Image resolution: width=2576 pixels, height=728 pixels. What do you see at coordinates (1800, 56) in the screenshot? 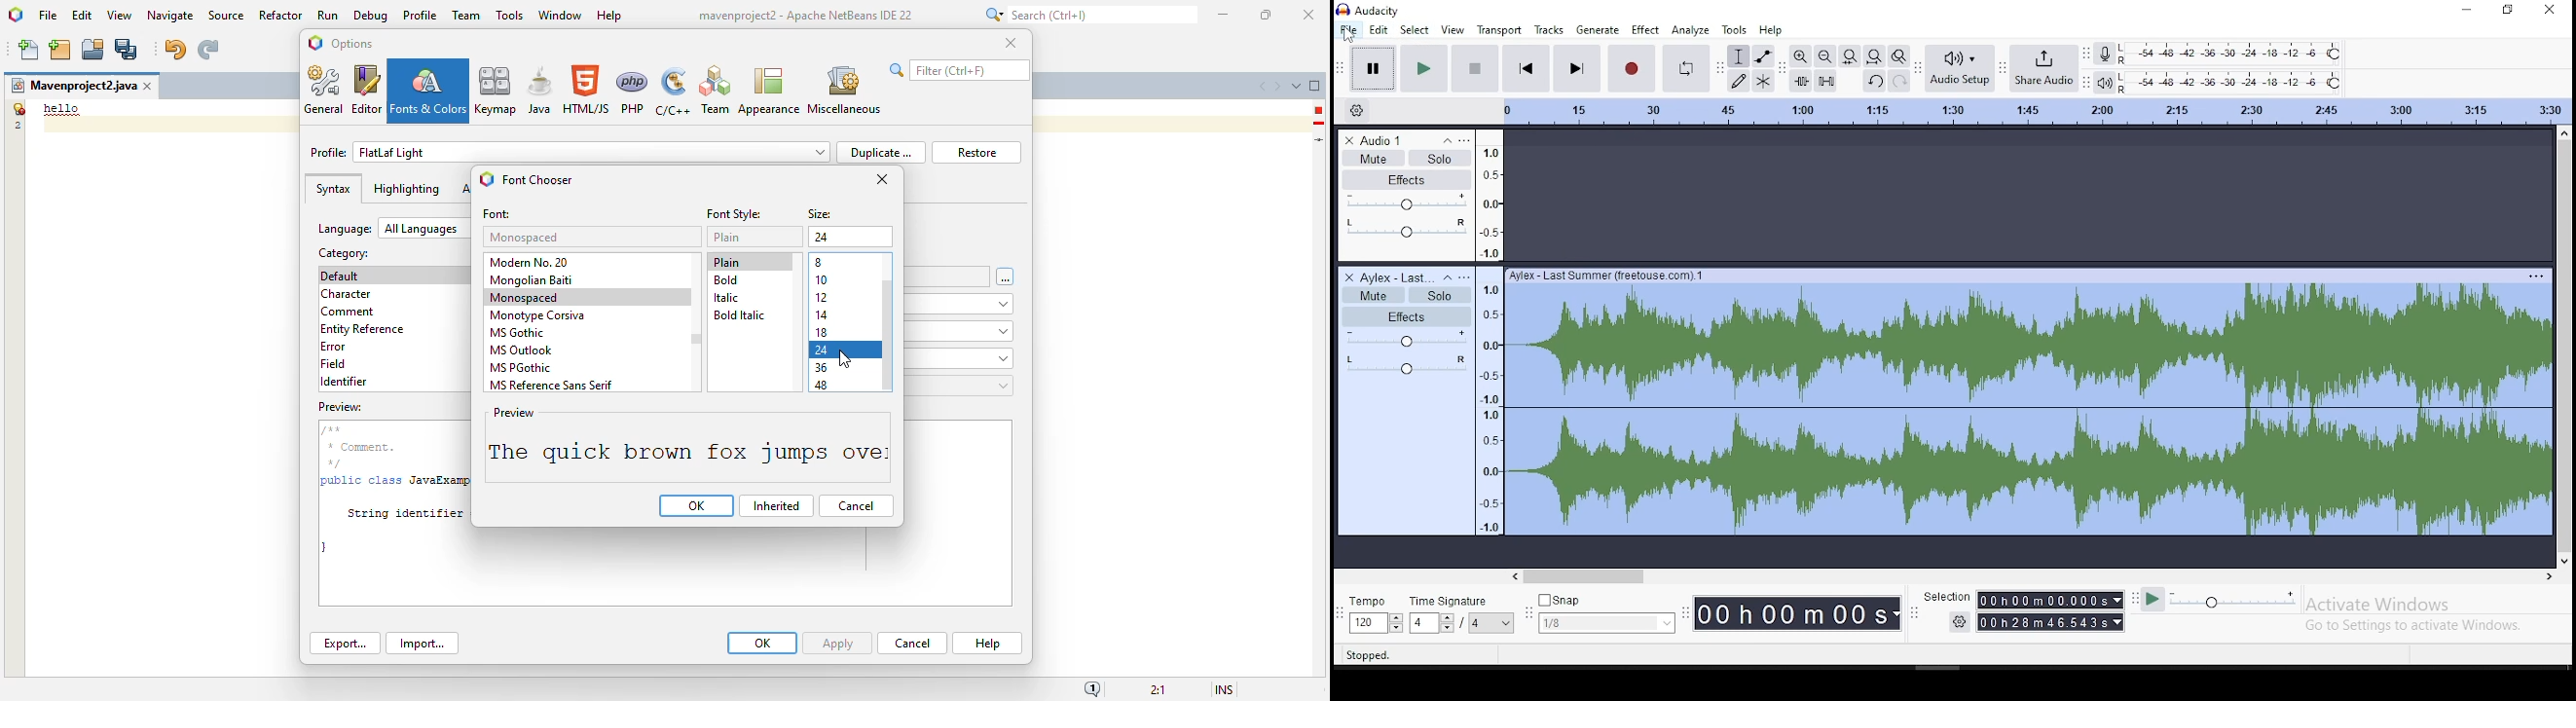
I see `zoom in` at bounding box center [1800, 56].